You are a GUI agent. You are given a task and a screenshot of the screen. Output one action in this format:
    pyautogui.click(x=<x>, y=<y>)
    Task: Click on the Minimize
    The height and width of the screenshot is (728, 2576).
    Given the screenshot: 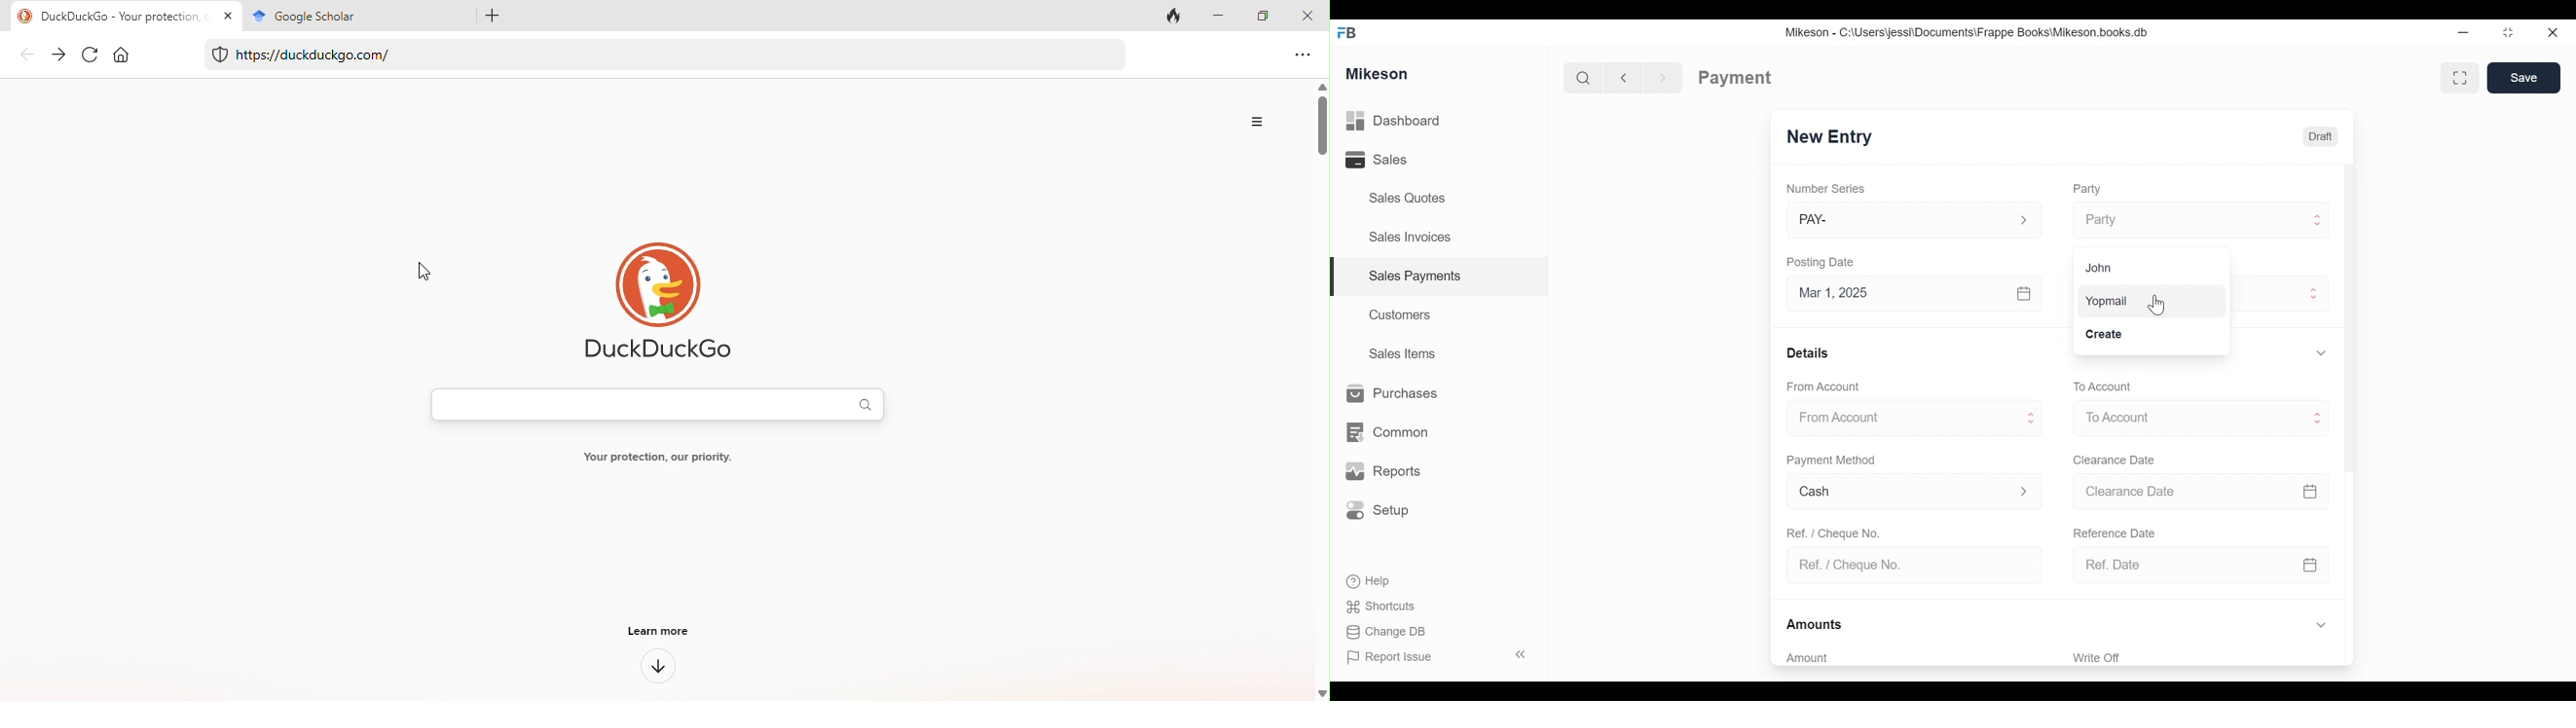 What is the action you would take?
    pyautogui.click(x=2463, y=34)
    